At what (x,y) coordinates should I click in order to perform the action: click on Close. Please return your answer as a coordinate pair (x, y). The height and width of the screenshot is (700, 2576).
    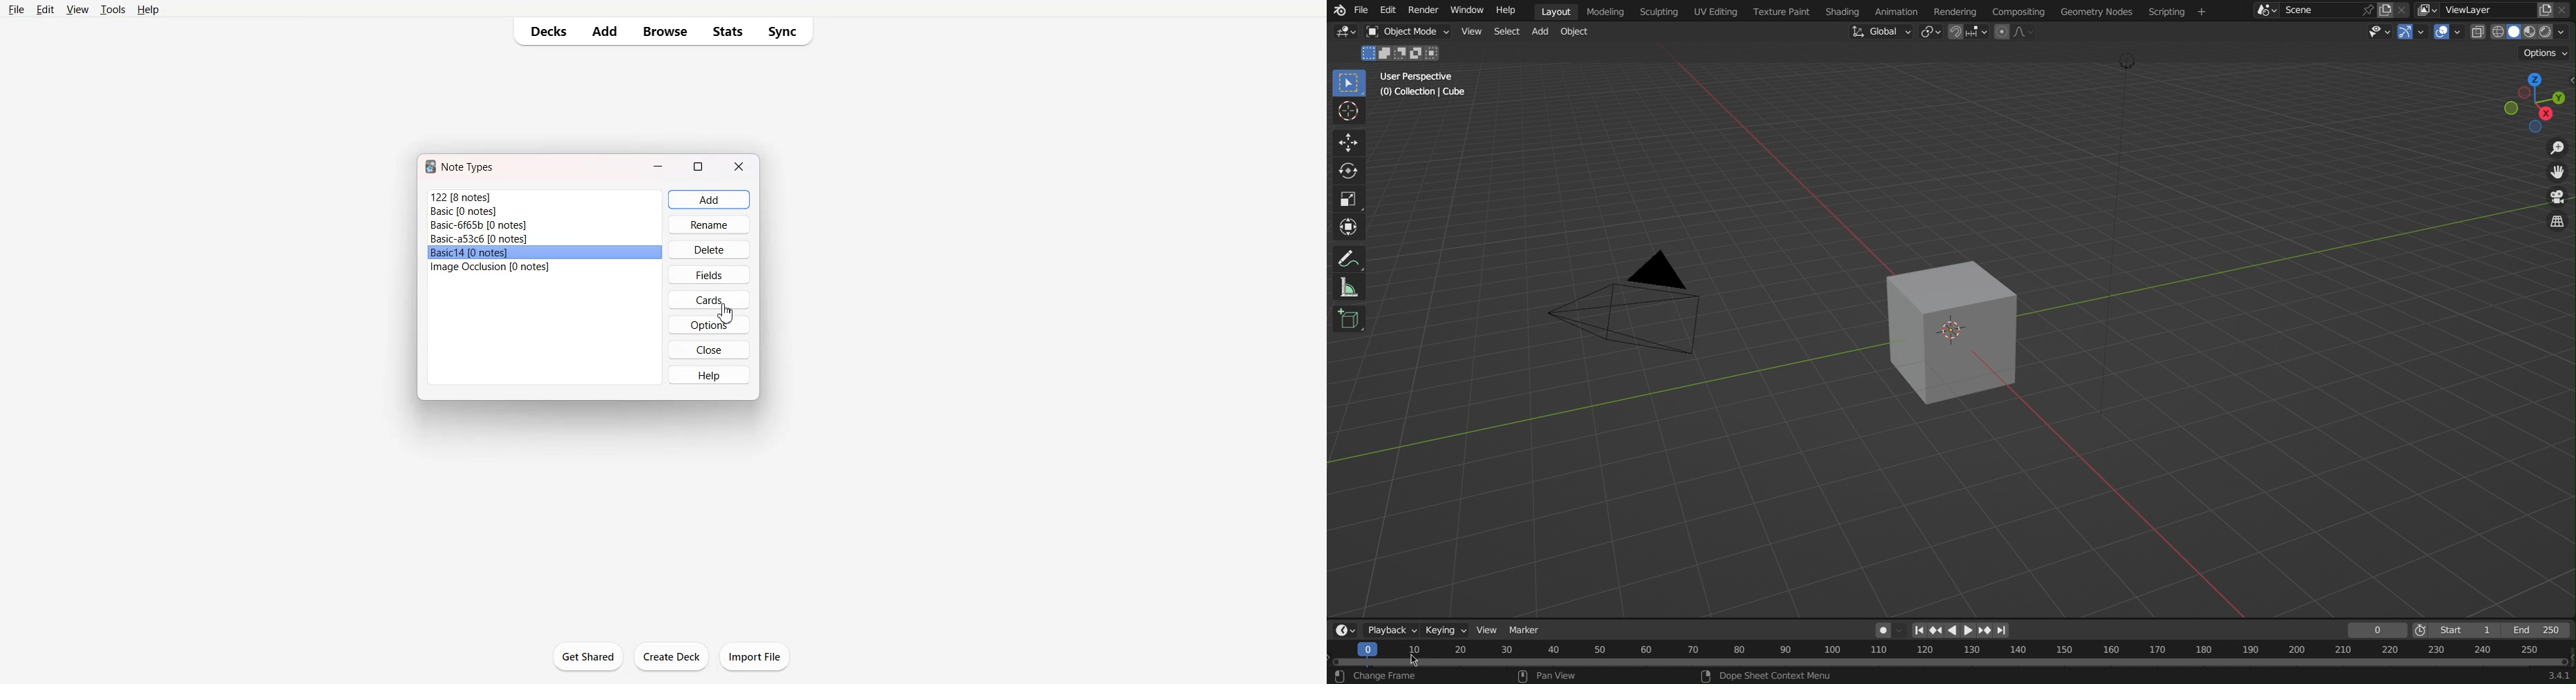
    Looking at the image, I should click on (709, 350).